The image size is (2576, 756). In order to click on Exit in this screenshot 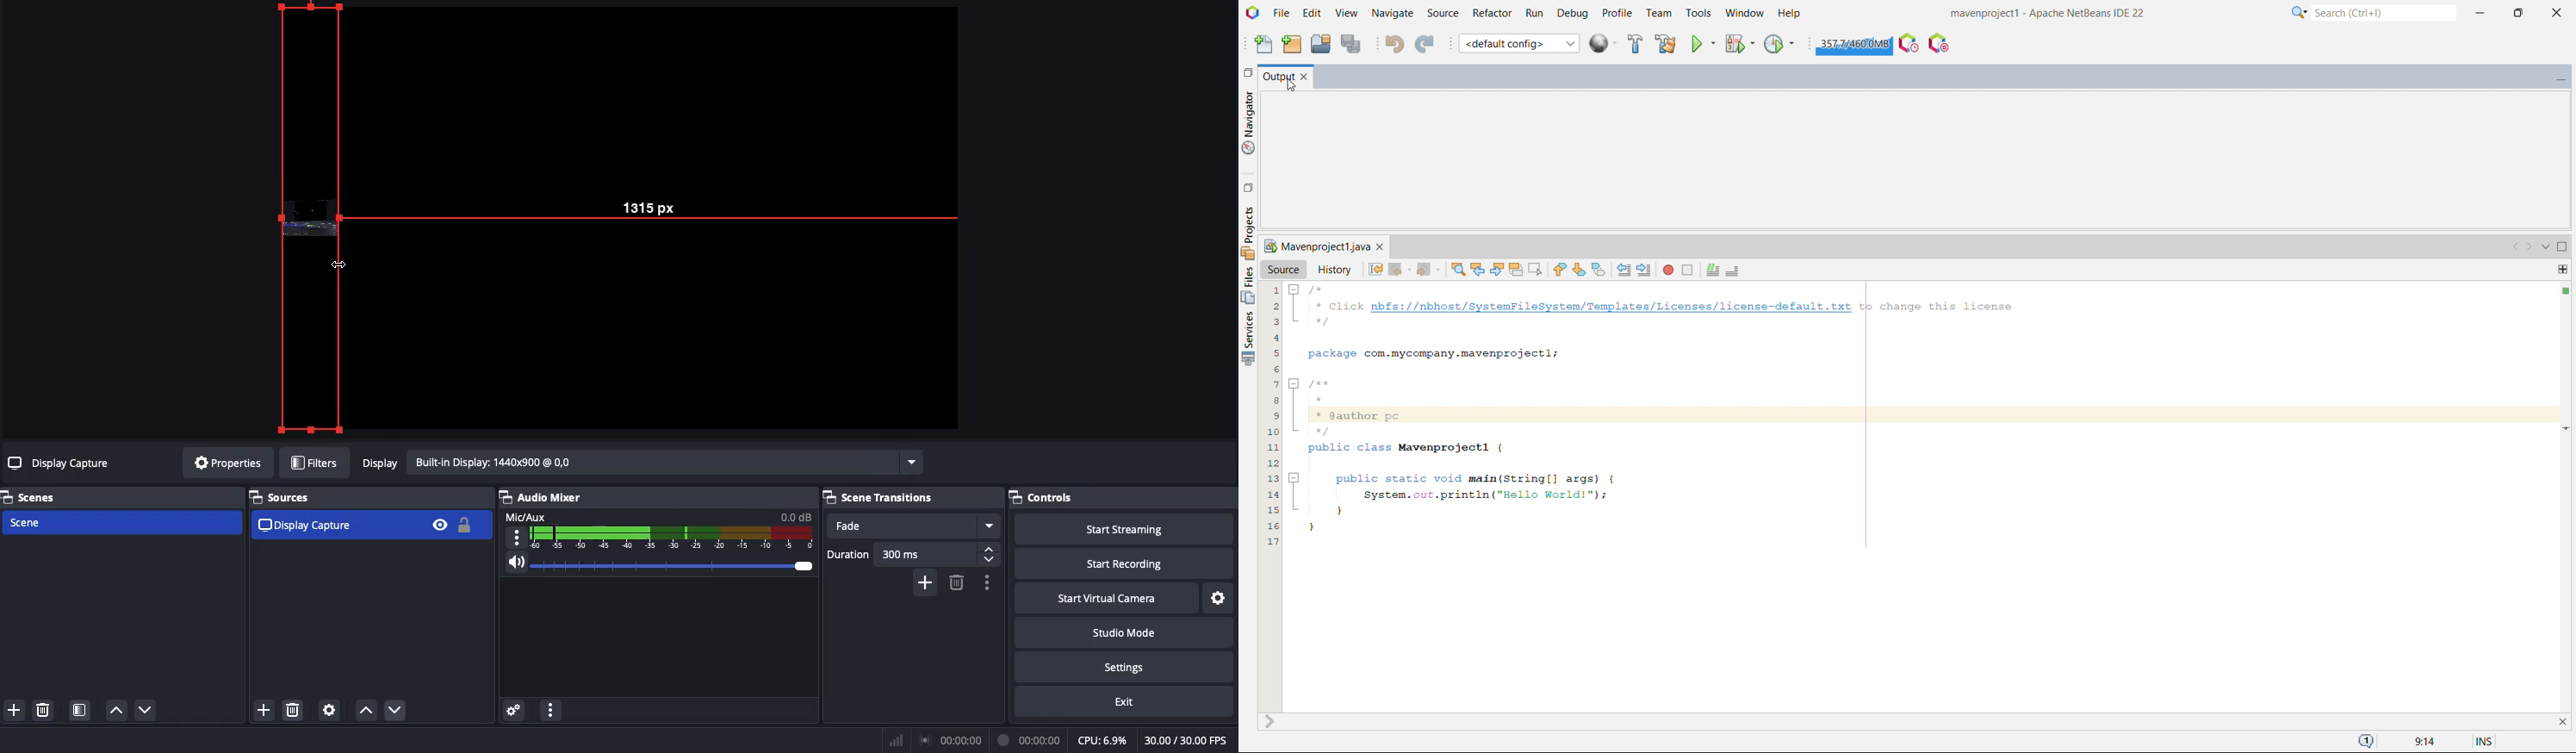, I will do `click(1127, 700)`.